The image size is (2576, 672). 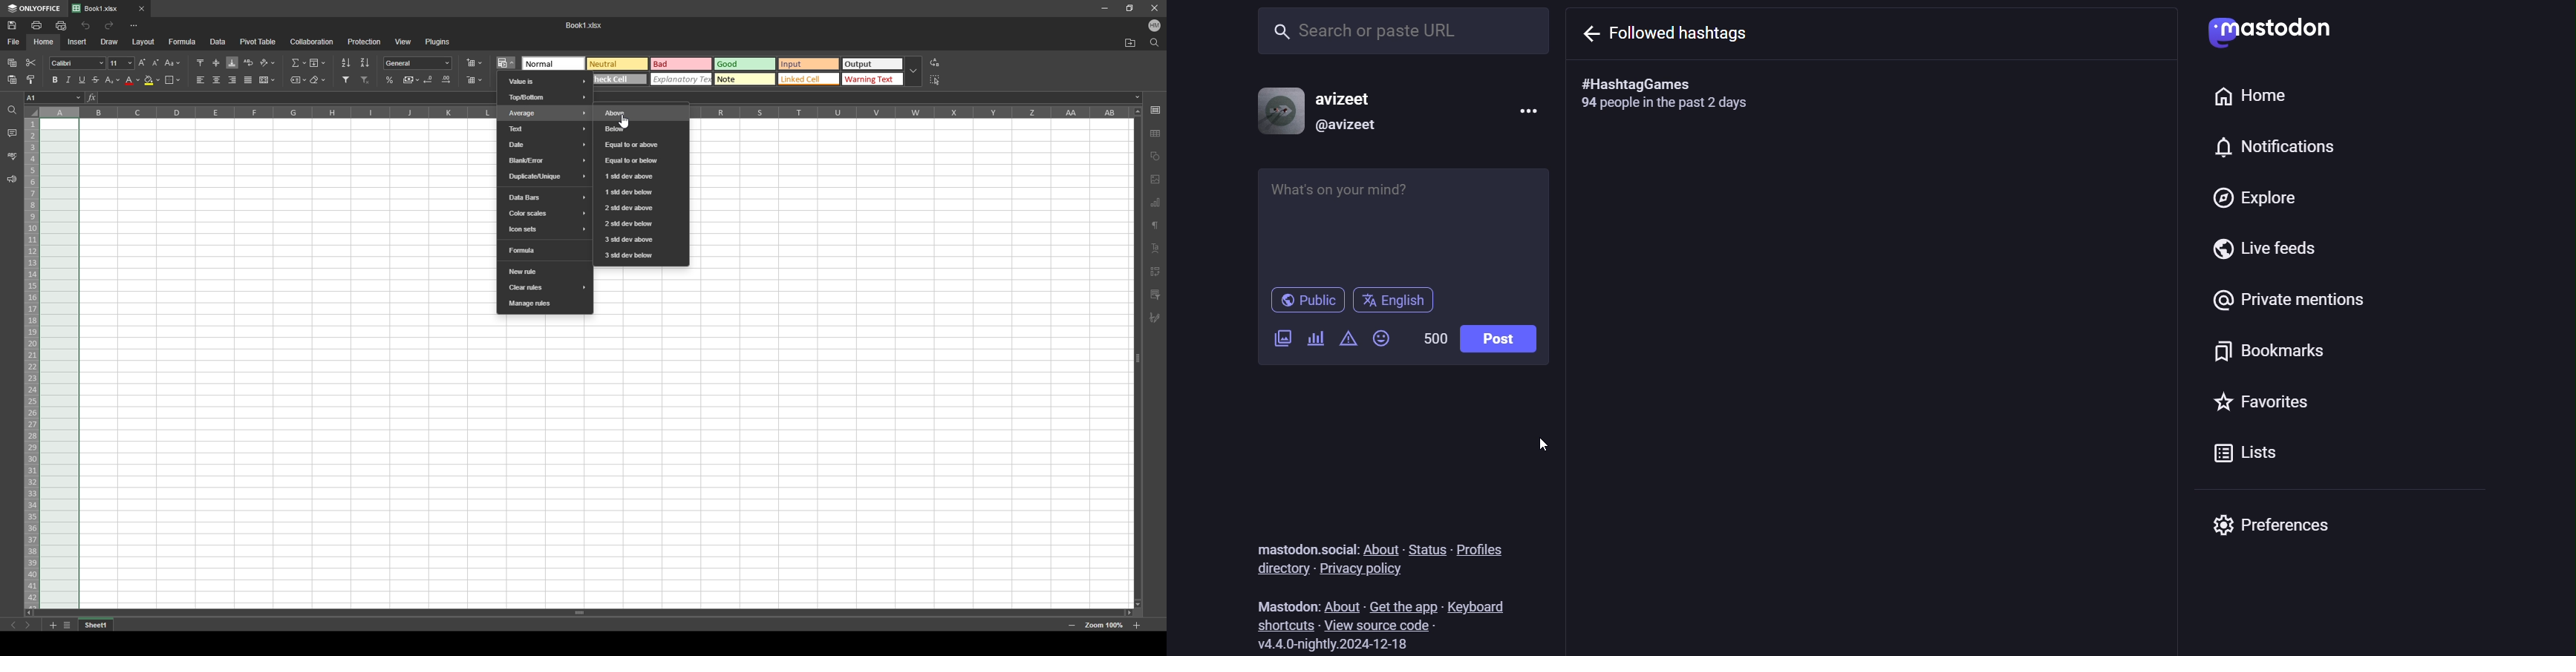 What do you see at coordinates (35, 9) in the screenshot?
I see `onlyoffice` at bounding box center [35, 9].